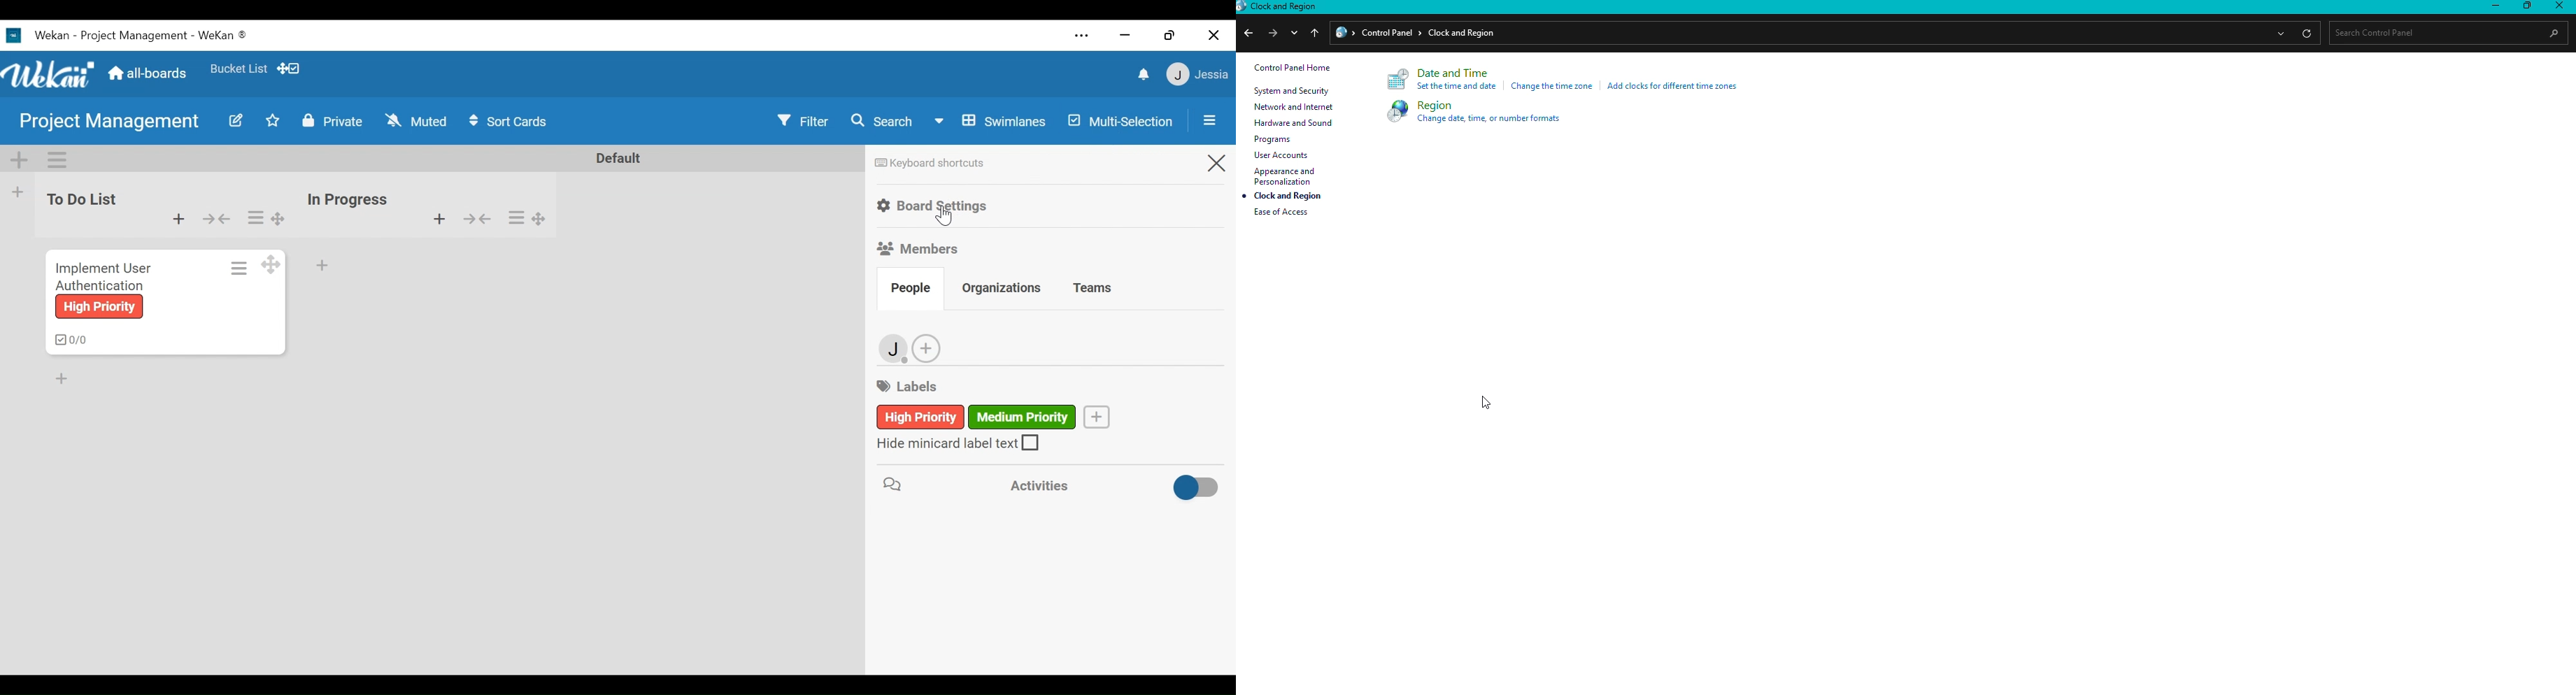 The width and height of the screenshot is (2576, 700). I want to click on up, so click(1316, 34).